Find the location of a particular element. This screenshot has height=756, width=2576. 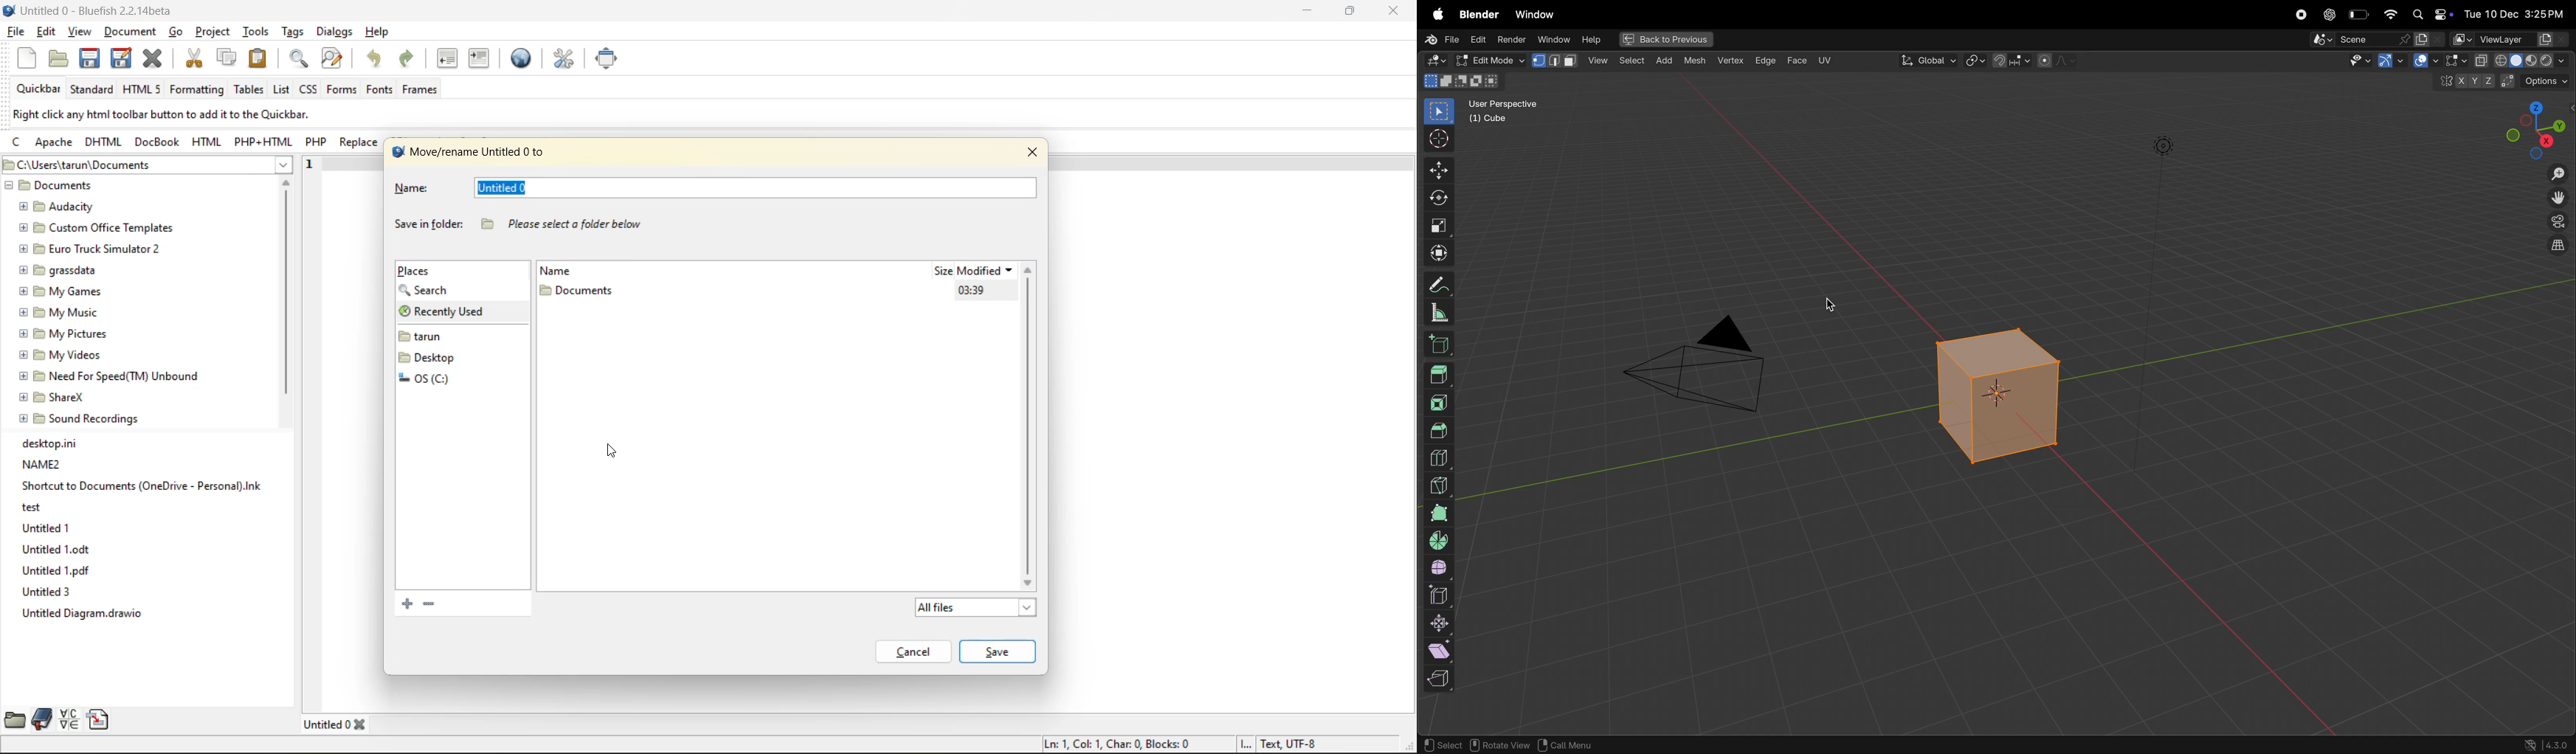

editor type is located at coordinates (1433, 61).